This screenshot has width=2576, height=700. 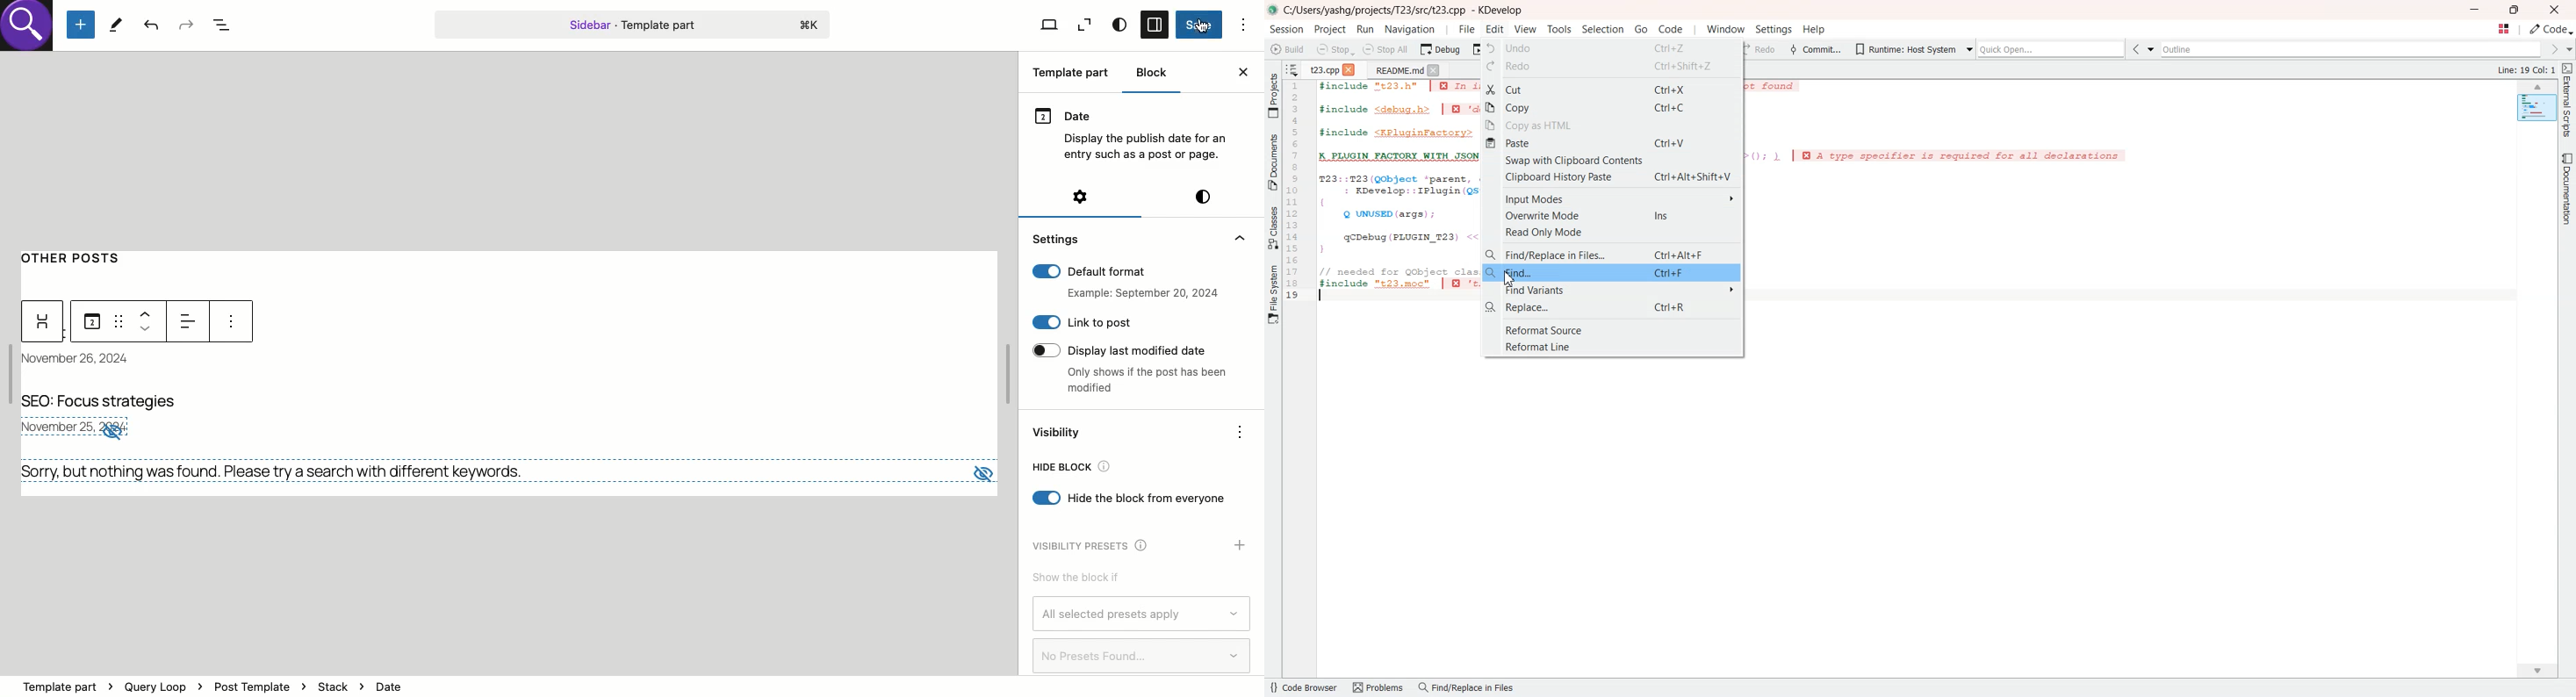 I want to click on template part, so click(x=214, y=677).